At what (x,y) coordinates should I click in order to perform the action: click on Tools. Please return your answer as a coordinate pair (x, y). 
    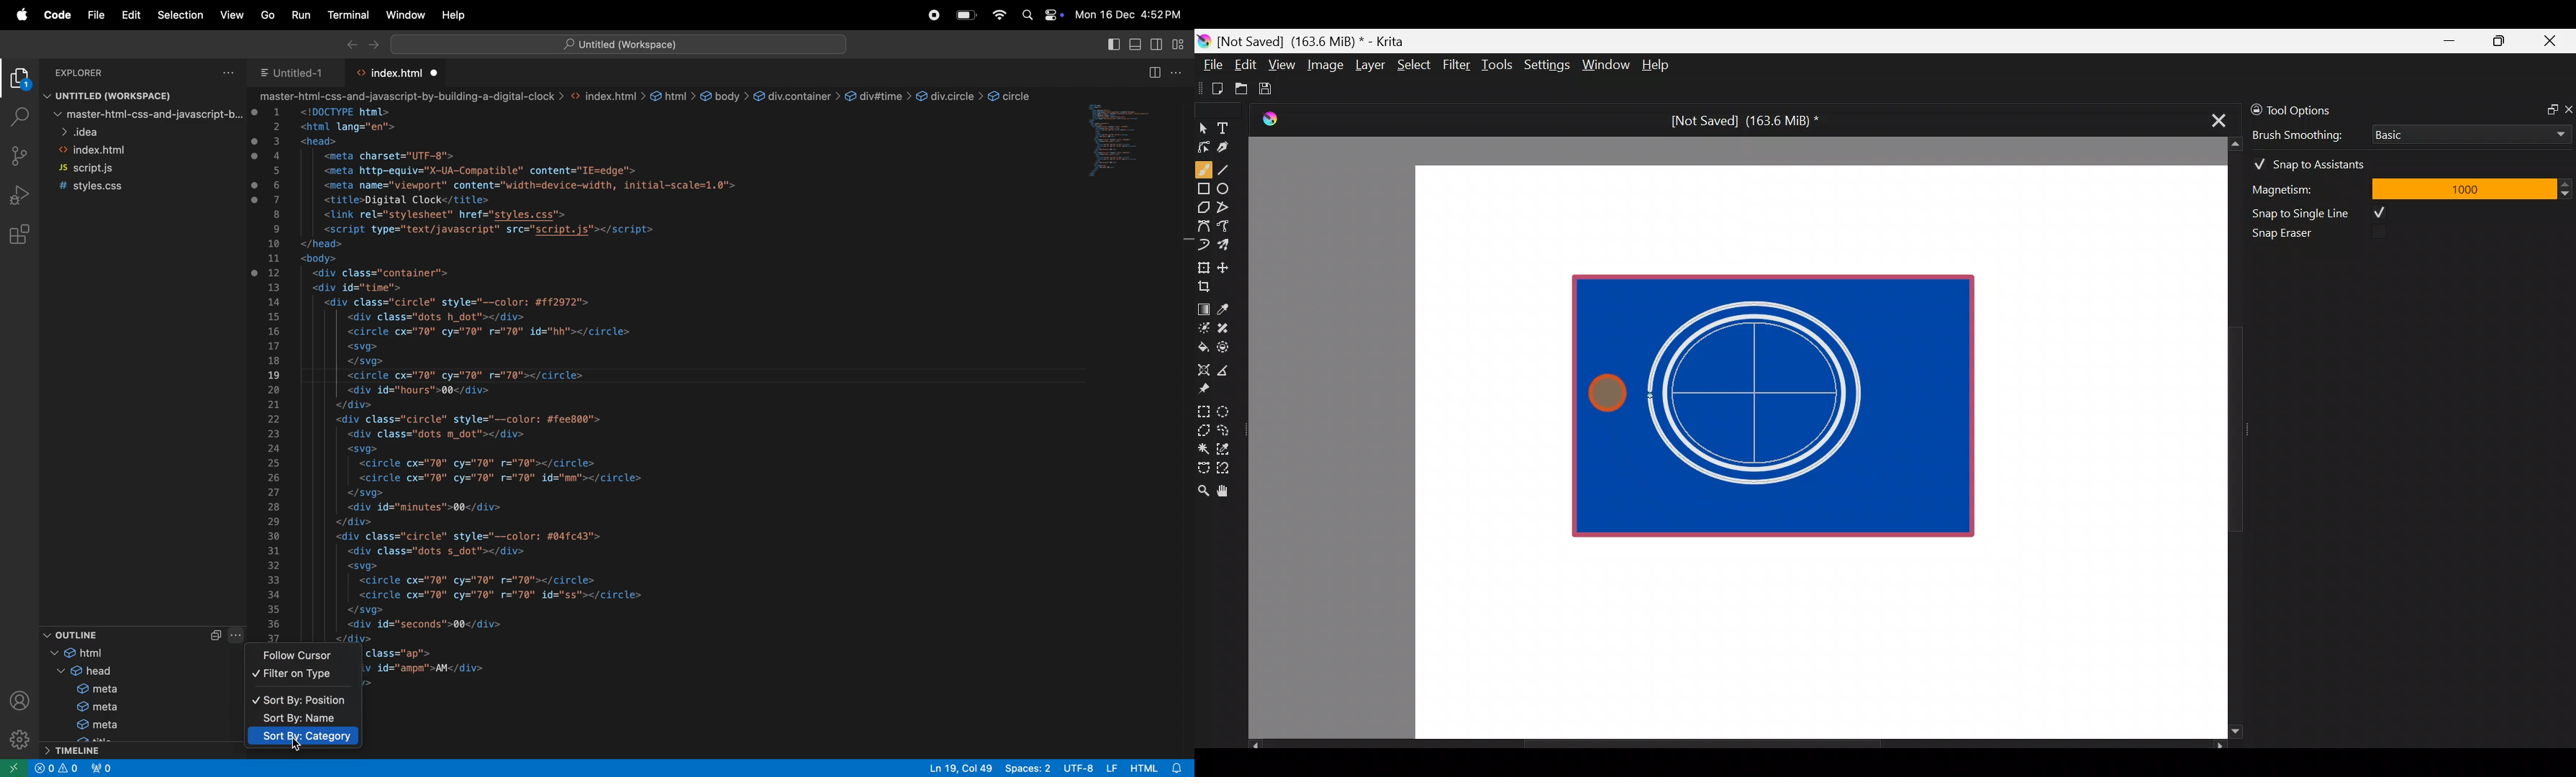
    Looking at the image, I should click on (1500, 65).